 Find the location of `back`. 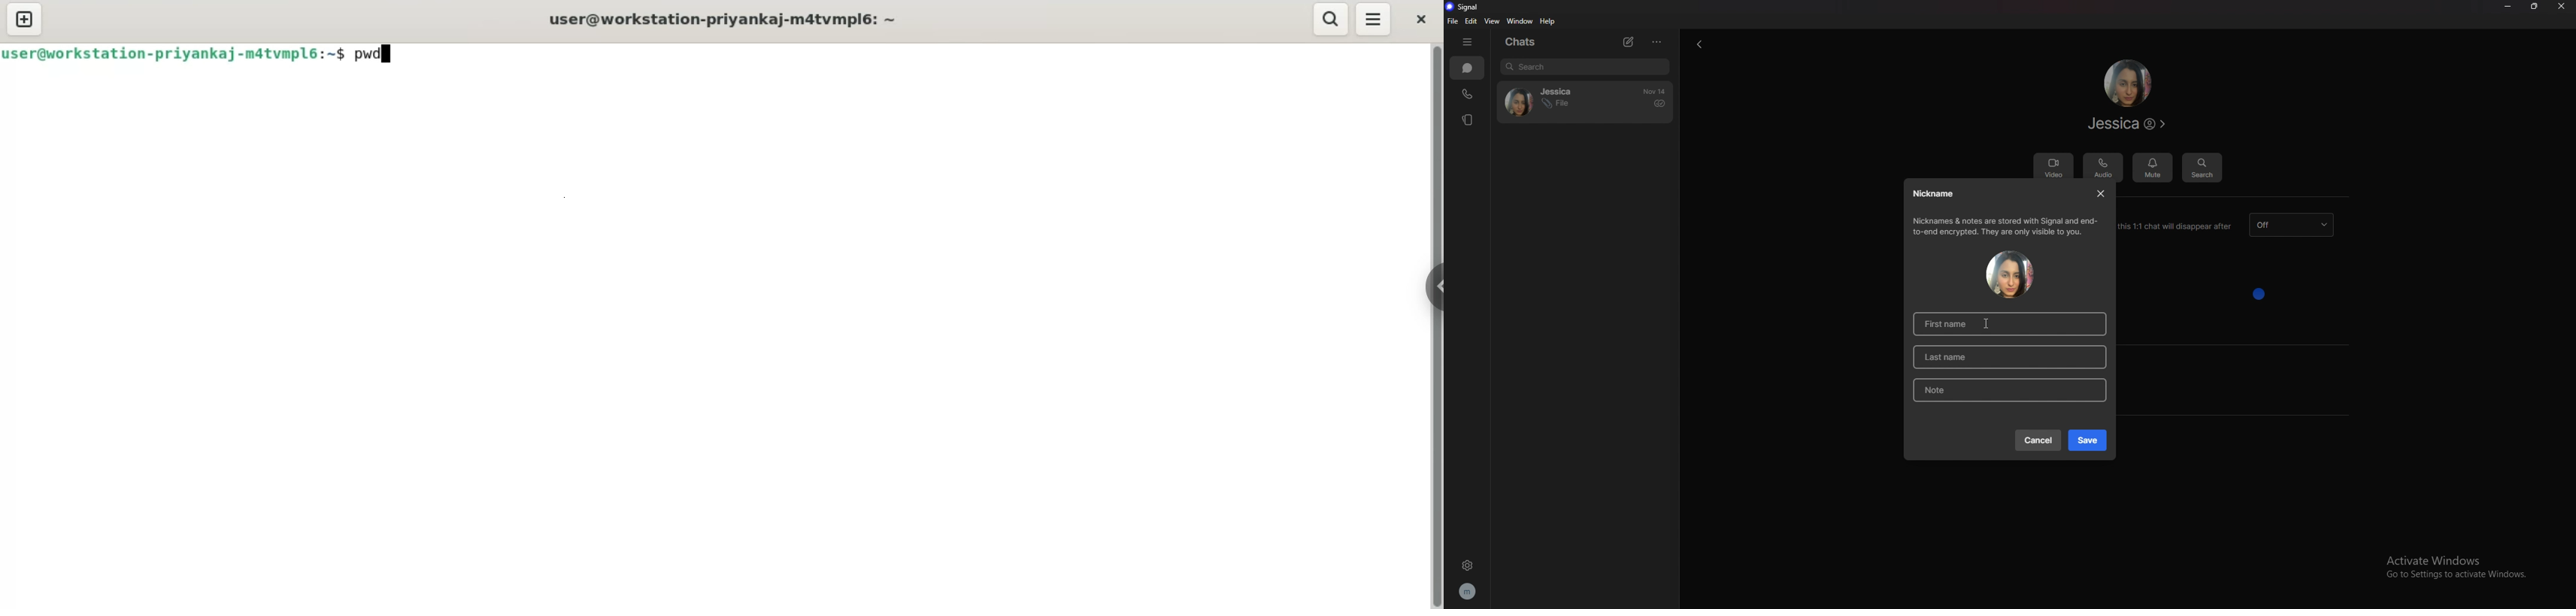

back is located at coordinates (1699, 44).